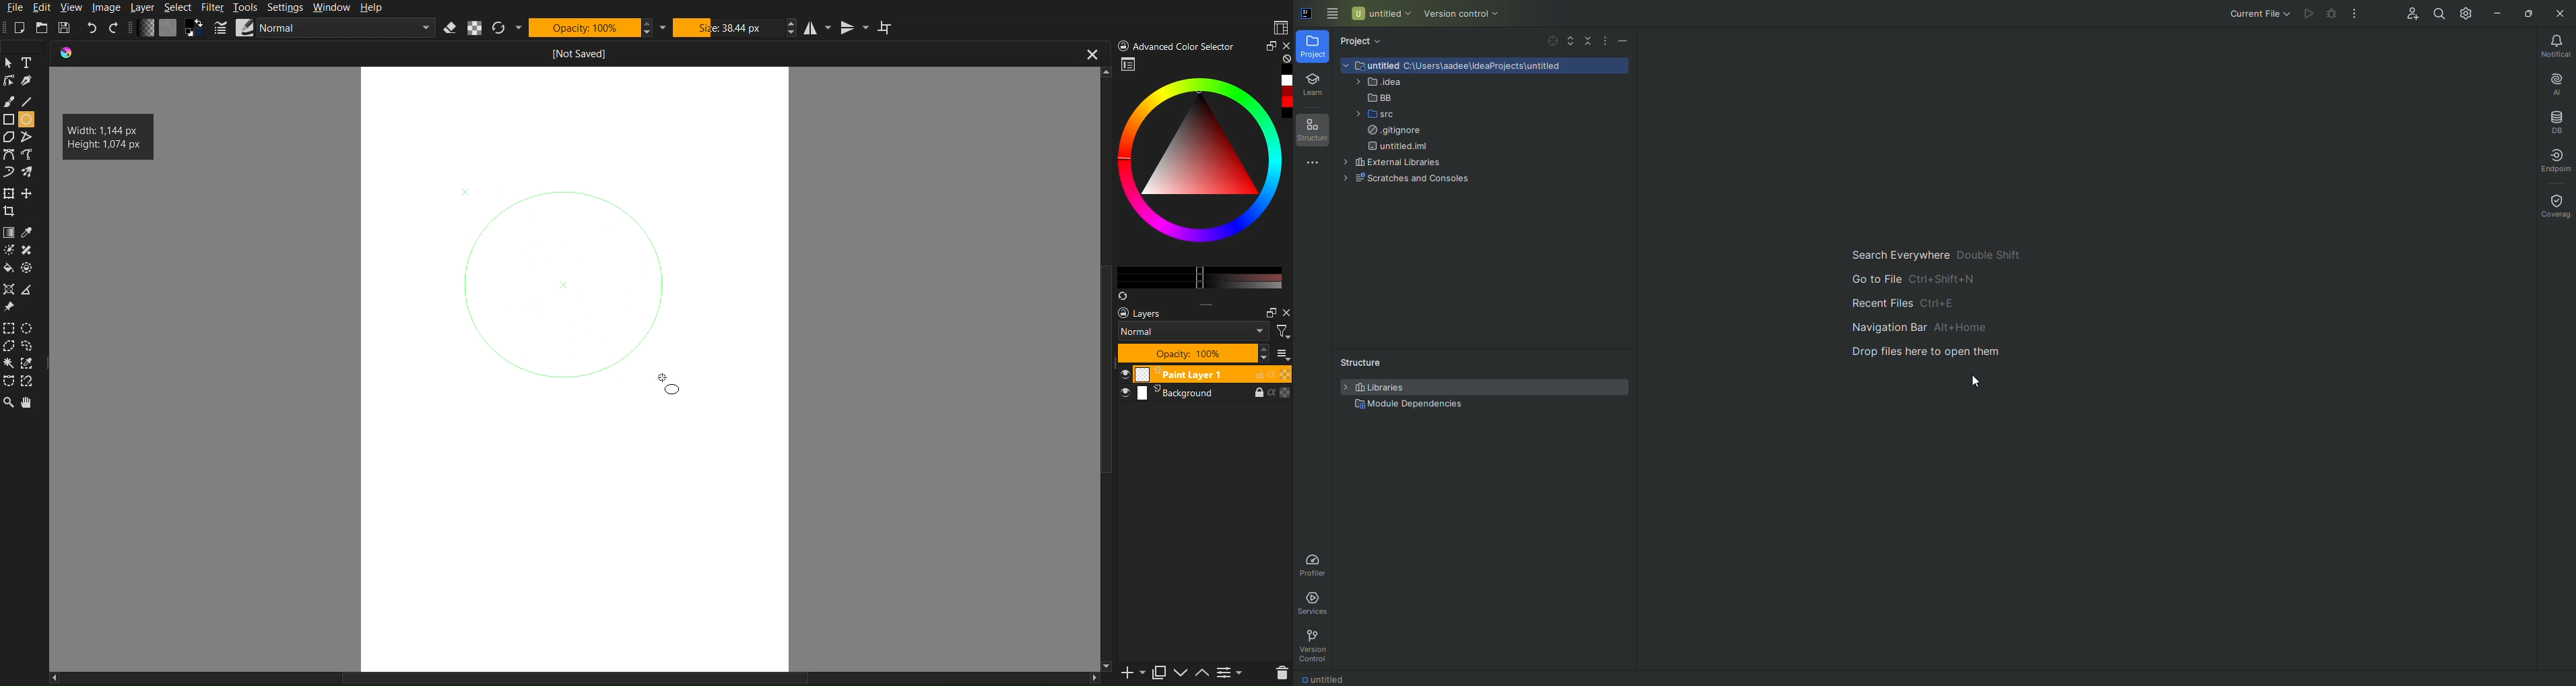 This screenshot has height=700, width=2576. What do you see at coordinates (9, 346) in the screenshot?
I see `Selction polygon` at bounding box center [9, 346].